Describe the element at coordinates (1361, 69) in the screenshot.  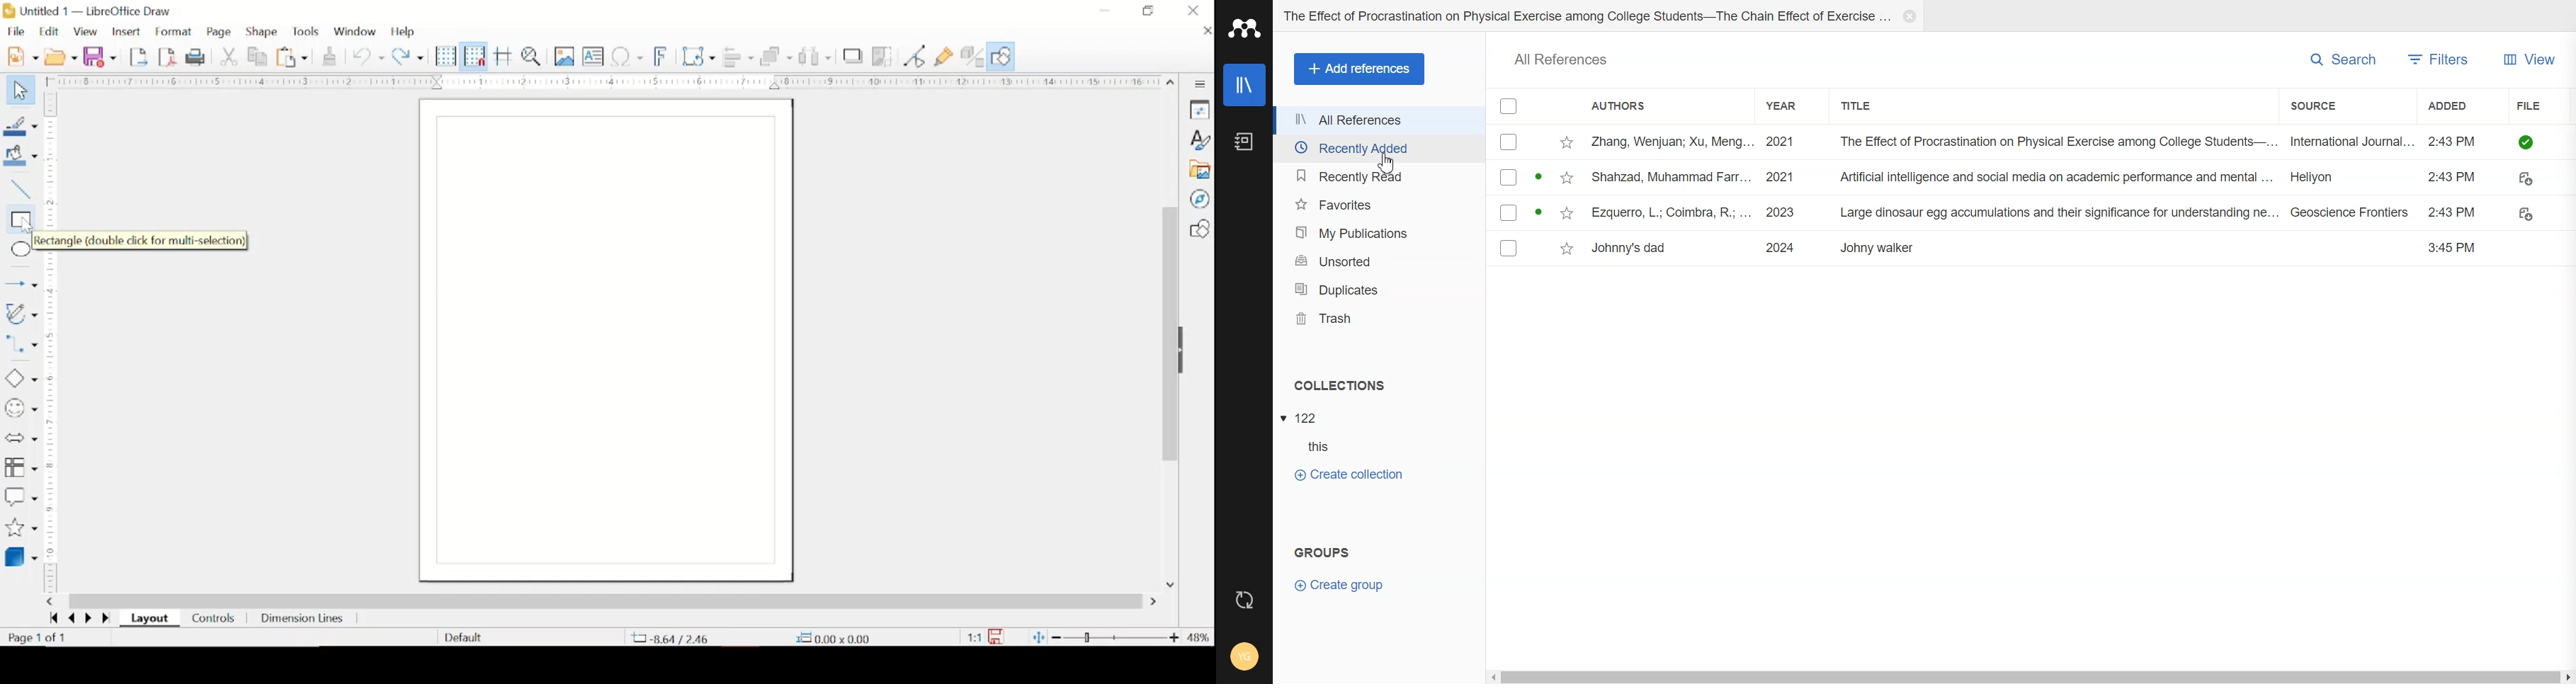
I see `Add references` at that location.